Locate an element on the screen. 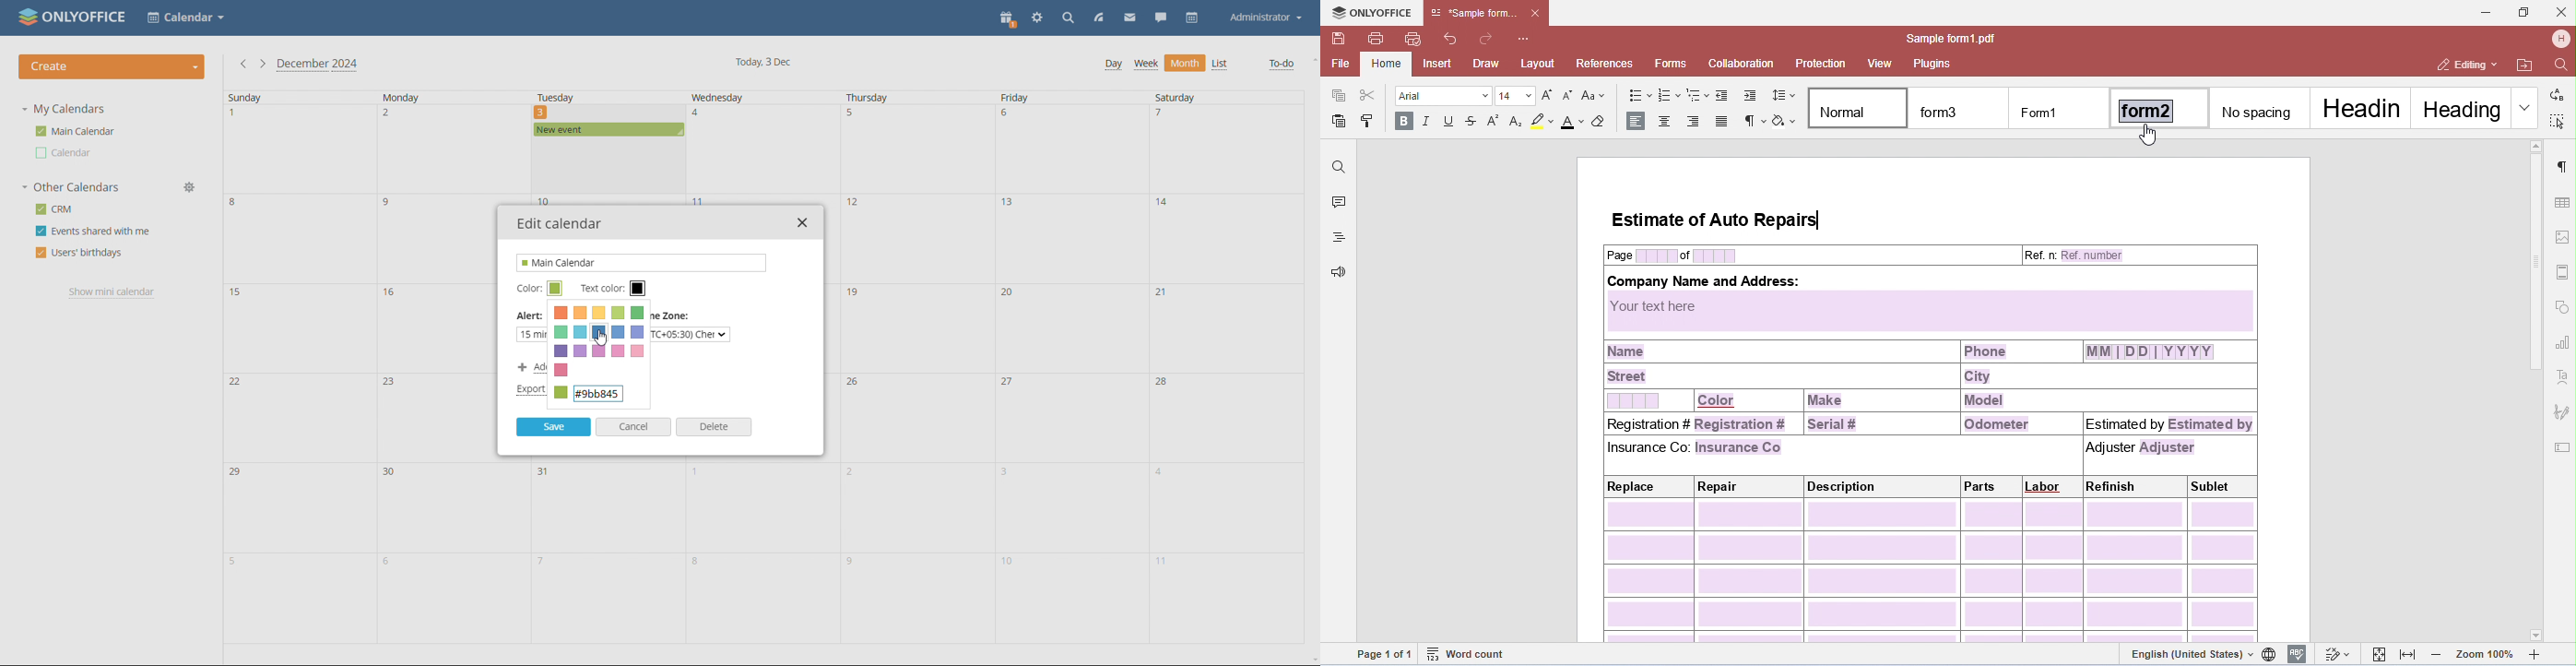 The image size is (2576, 672). date is located at coordinates (451, 507).